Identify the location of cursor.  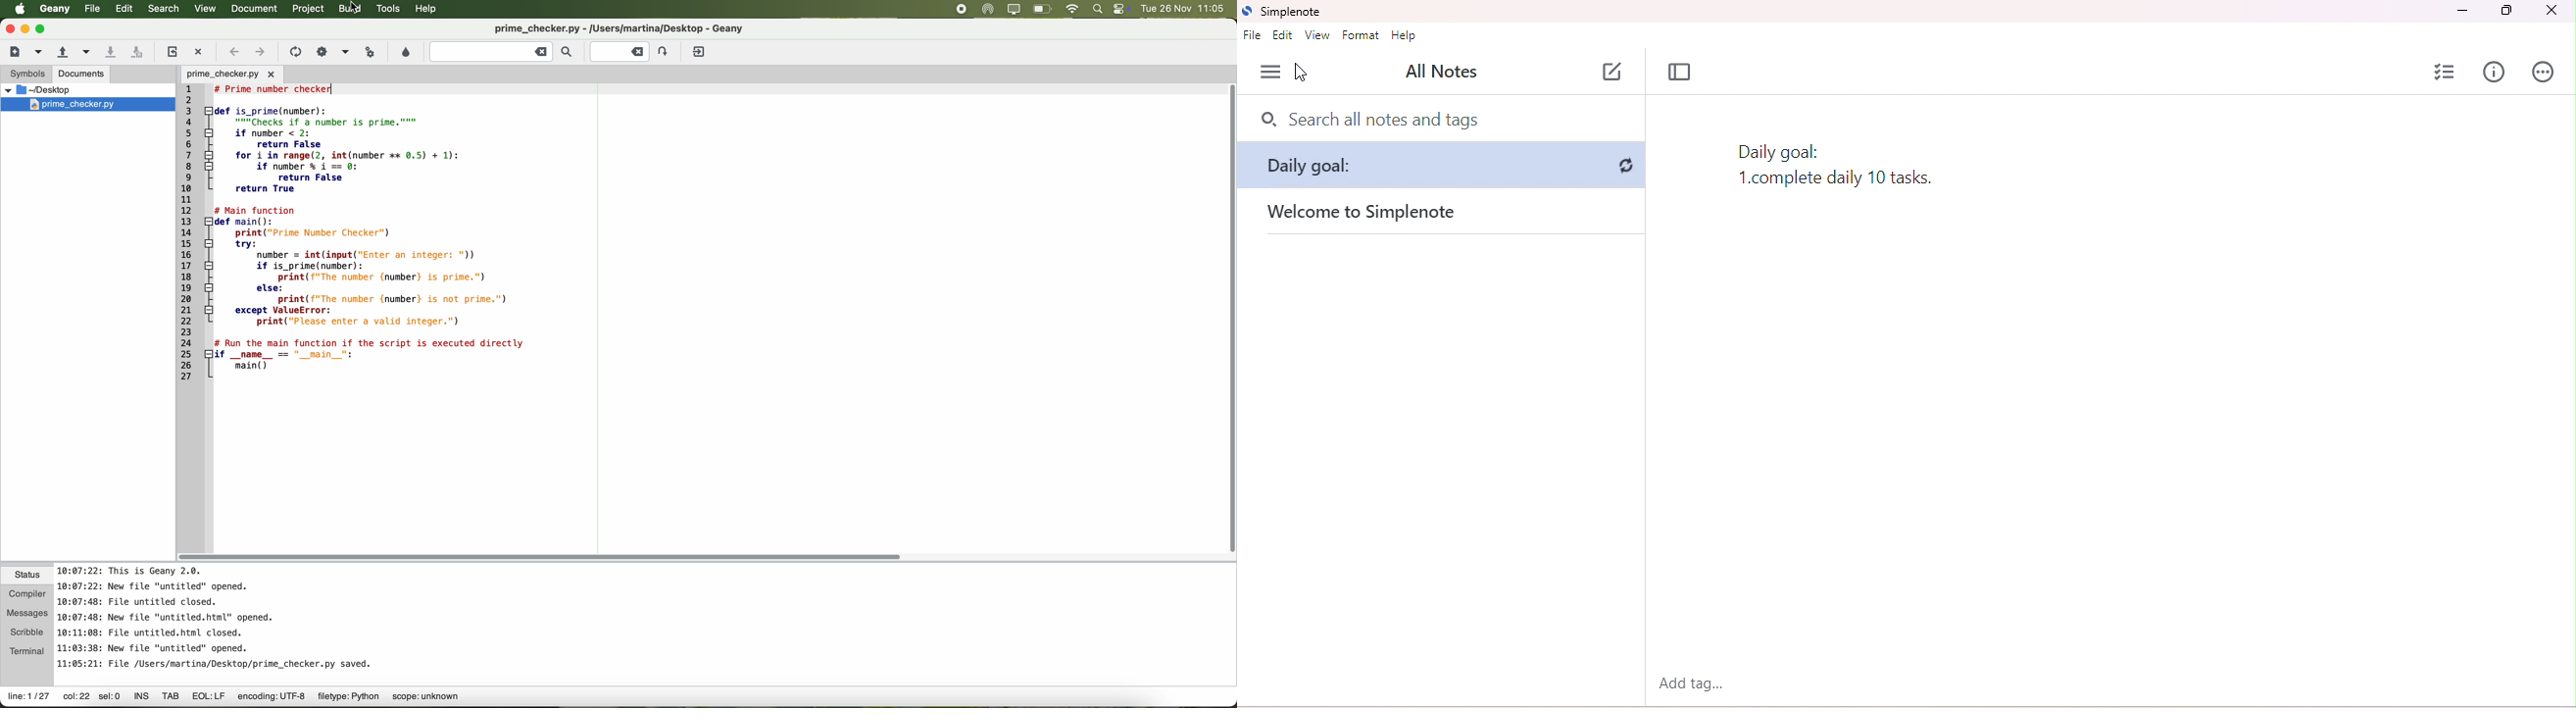
(1303, 73).